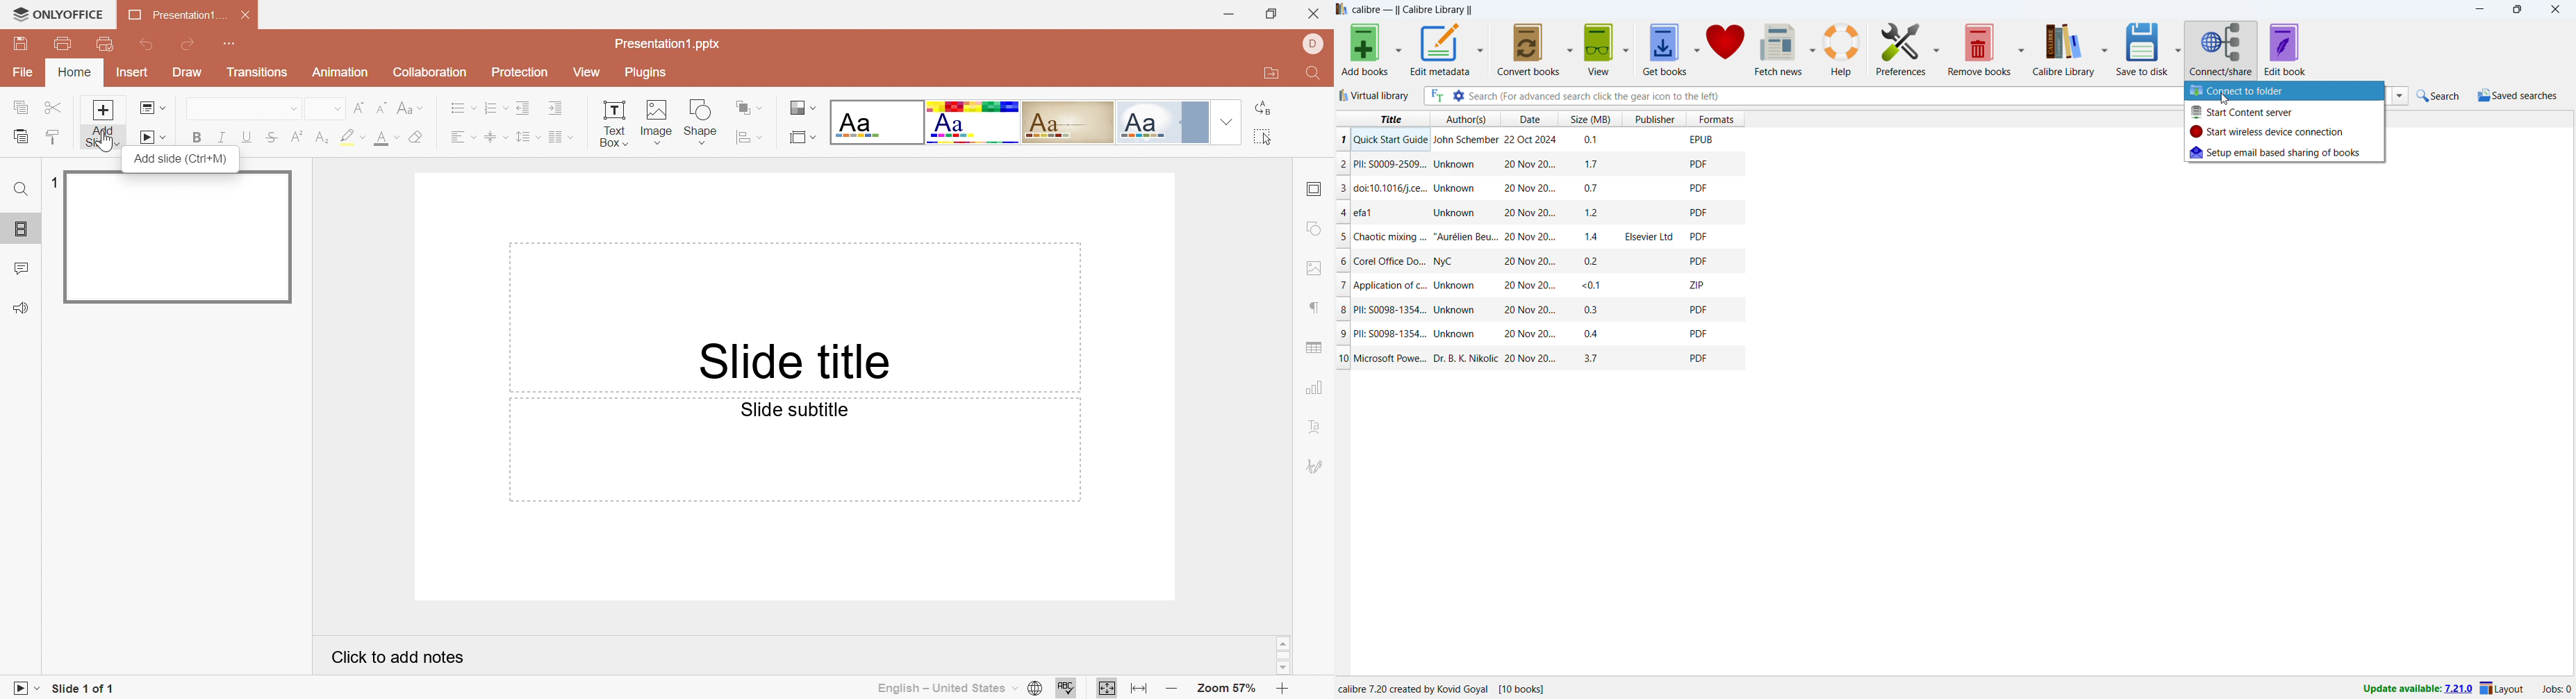  What do you see at coordinates (1653, 118) in the screenshot?
I see `sort by publisher` at bounding box center [1653, 118].